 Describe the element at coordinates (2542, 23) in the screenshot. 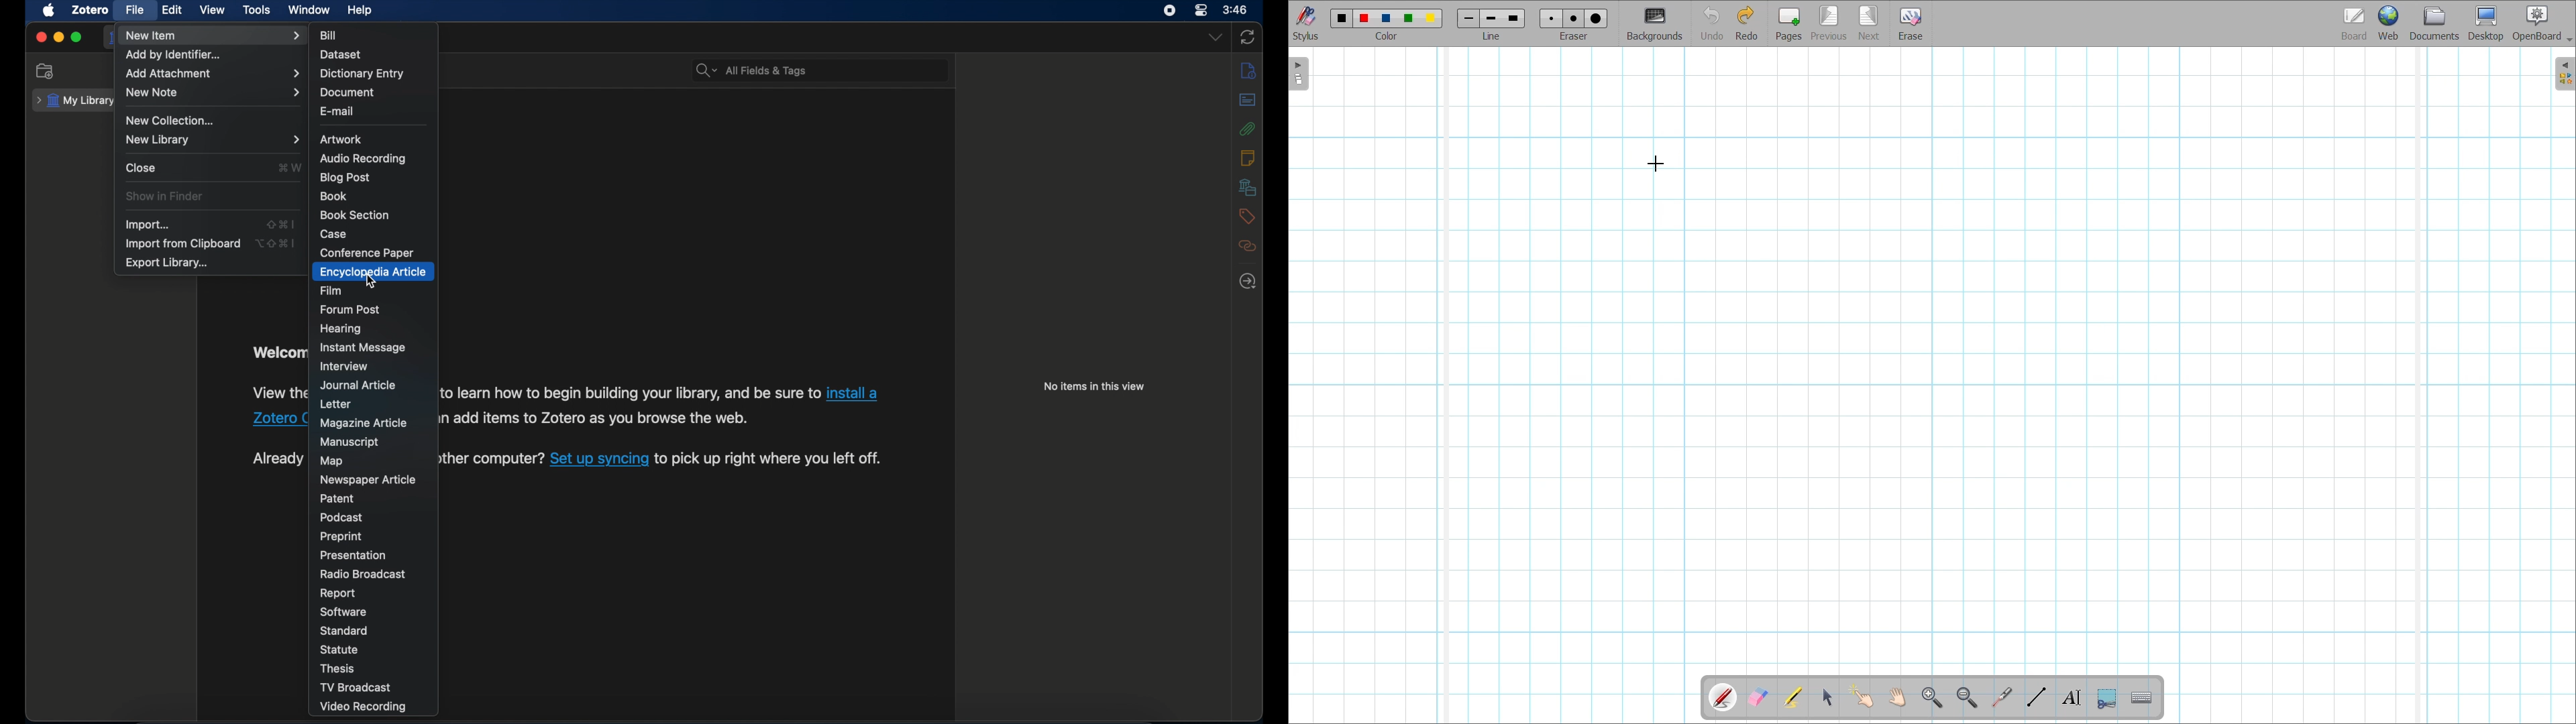

I see `OpenBoard settings` at that location.